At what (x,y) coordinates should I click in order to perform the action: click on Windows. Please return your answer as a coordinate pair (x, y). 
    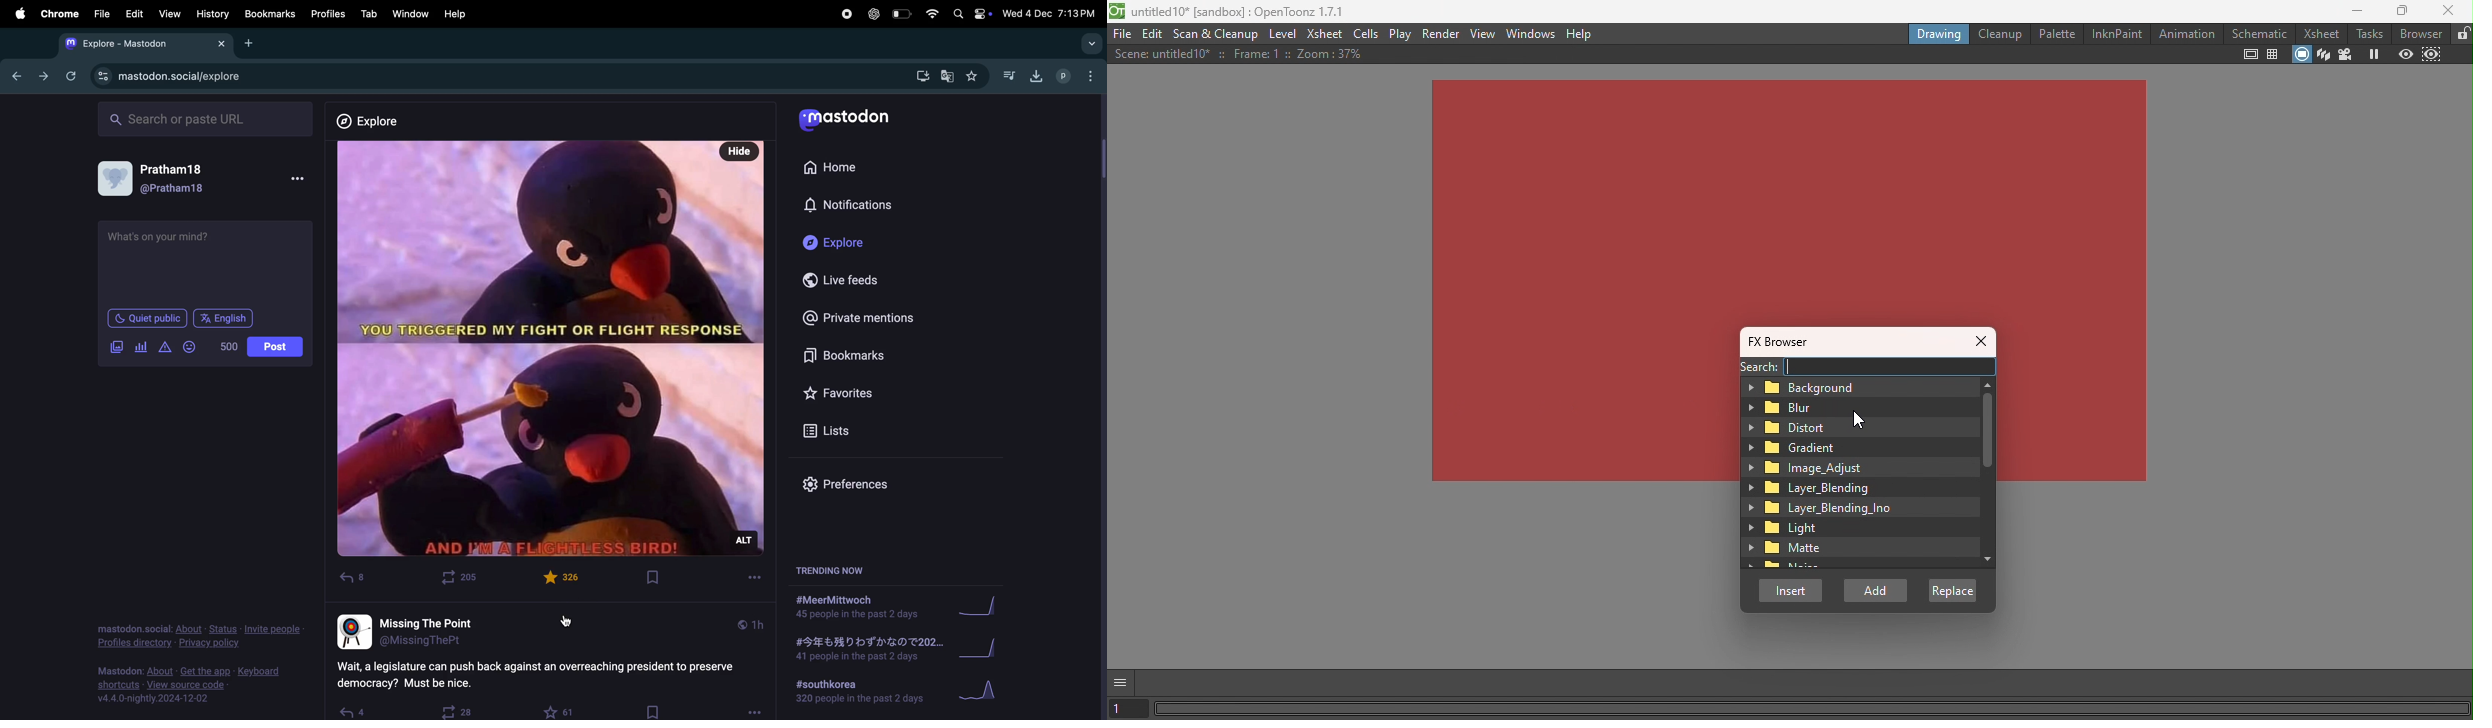
    Looking at the image, I should click on (1533, 33).